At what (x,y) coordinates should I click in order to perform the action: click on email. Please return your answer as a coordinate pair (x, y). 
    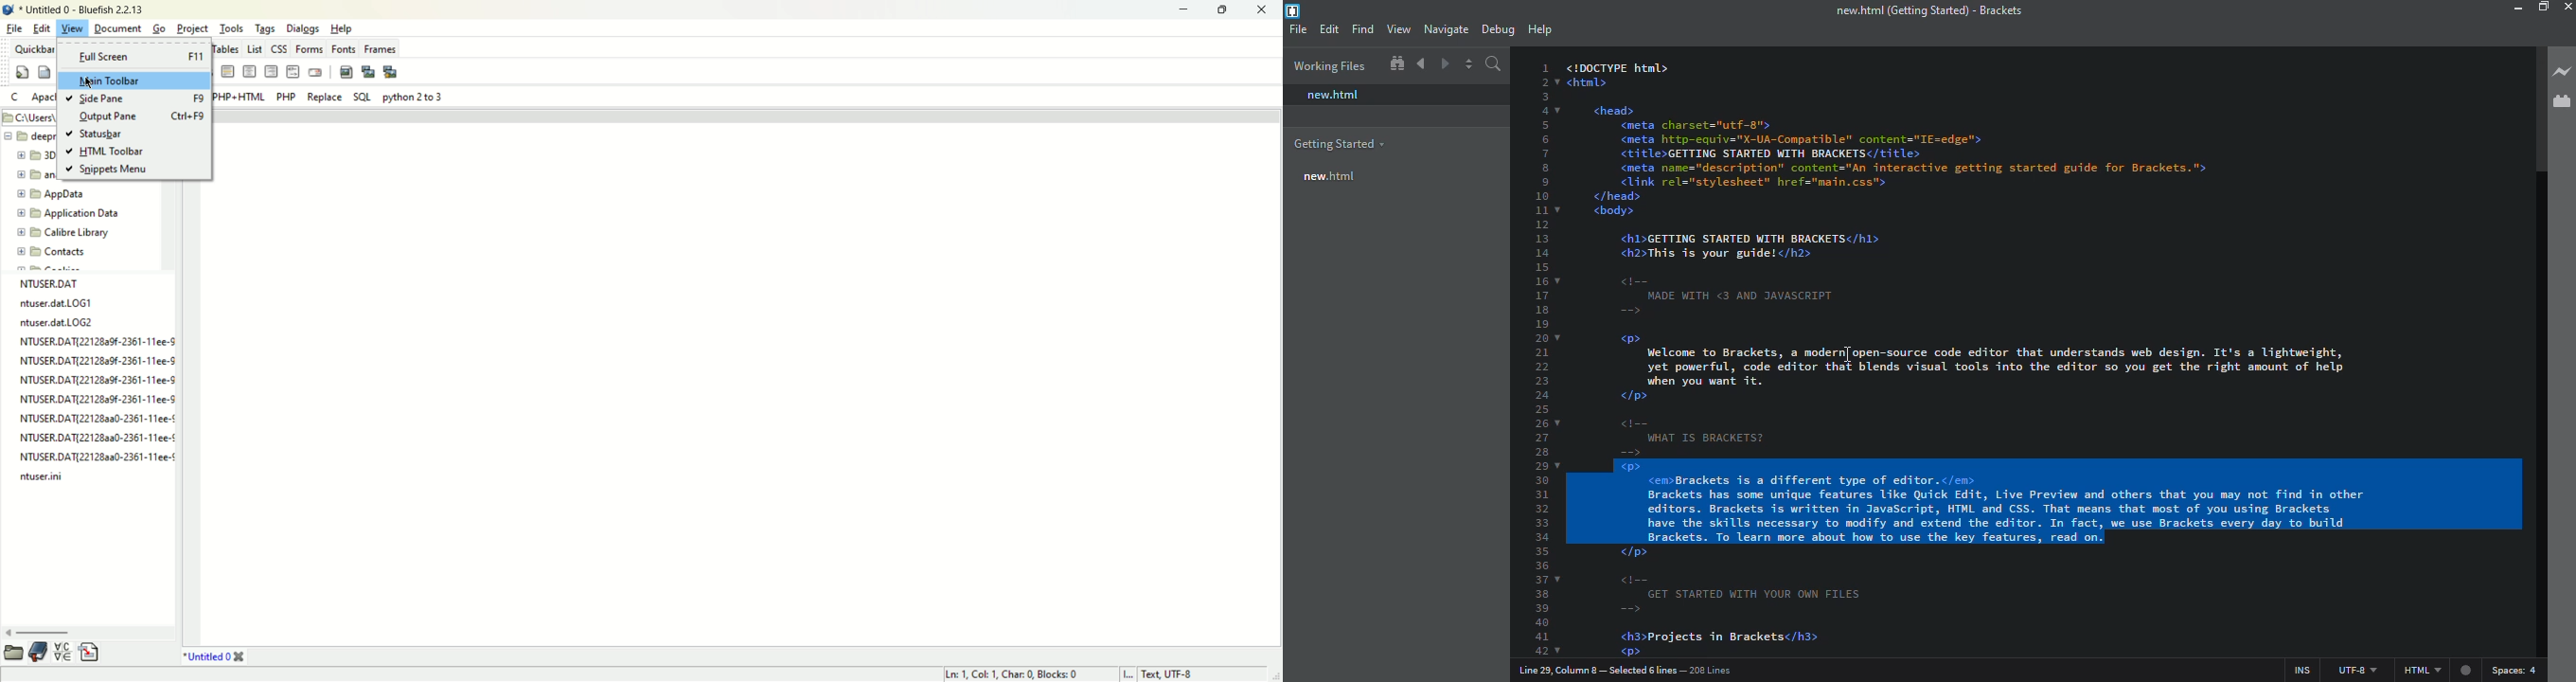
    Looking at the image, I should click on (315, 72).